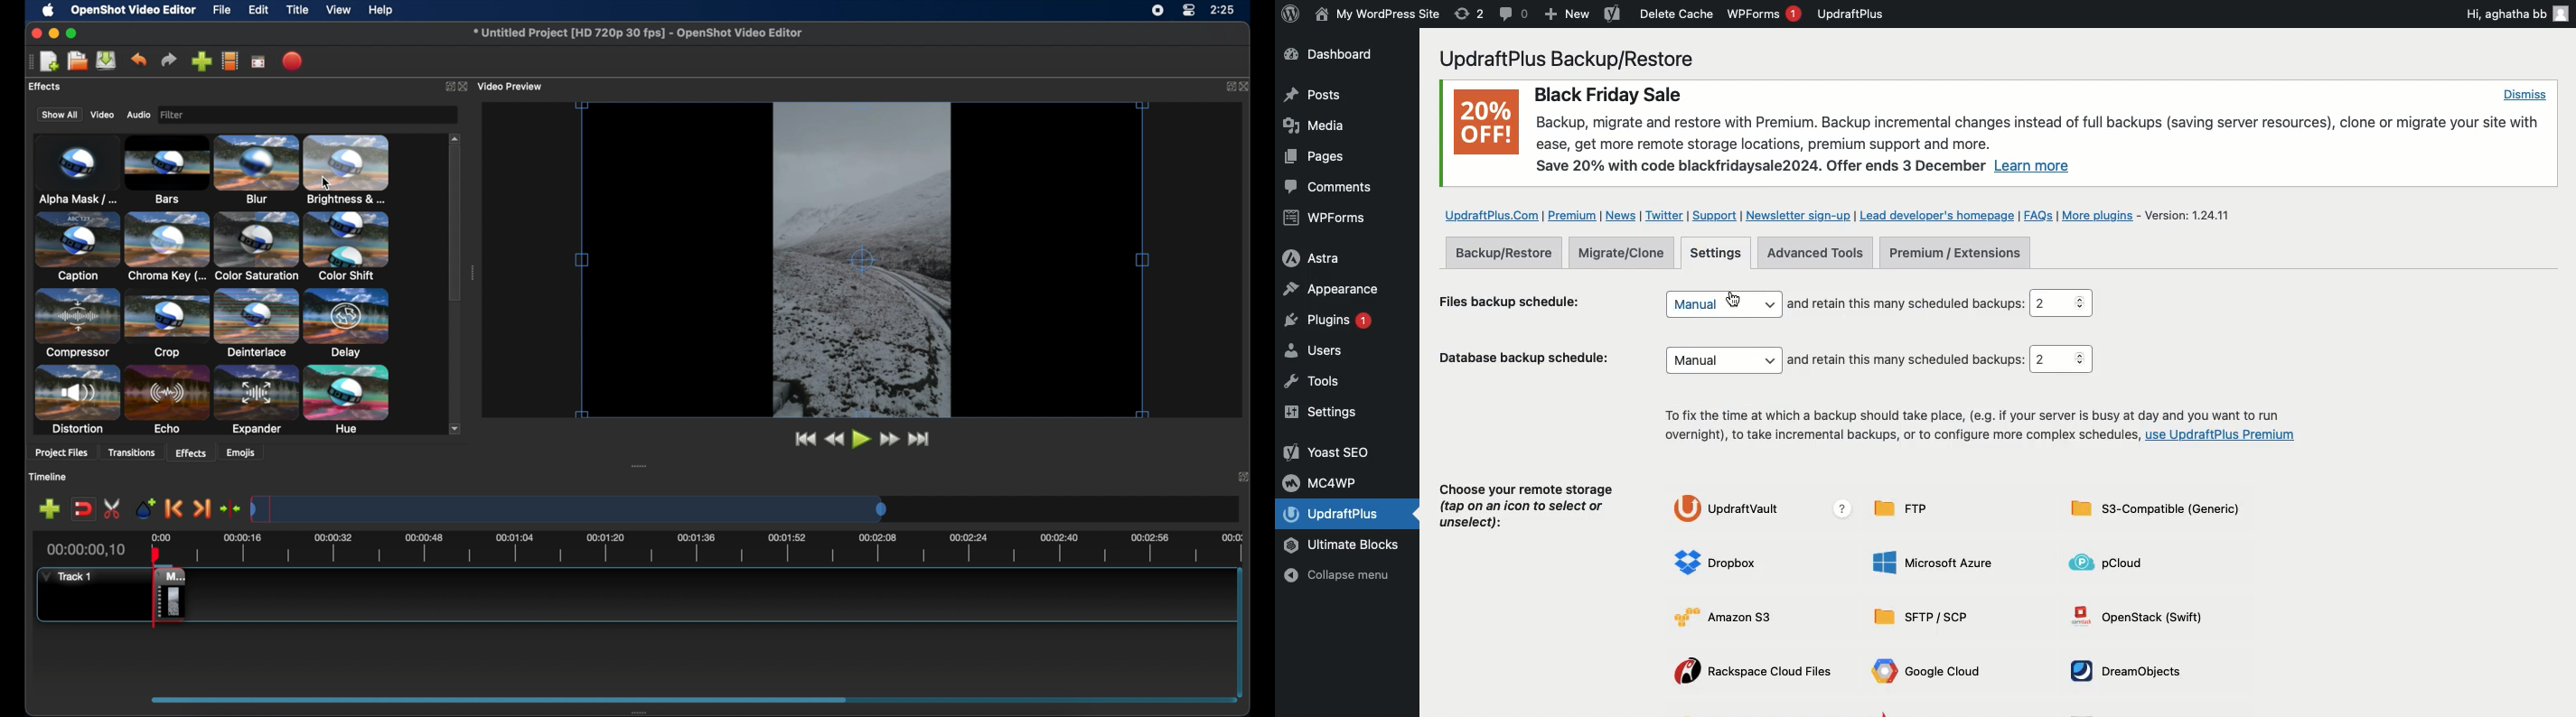  I want to click on save project files, so click(106, 60).